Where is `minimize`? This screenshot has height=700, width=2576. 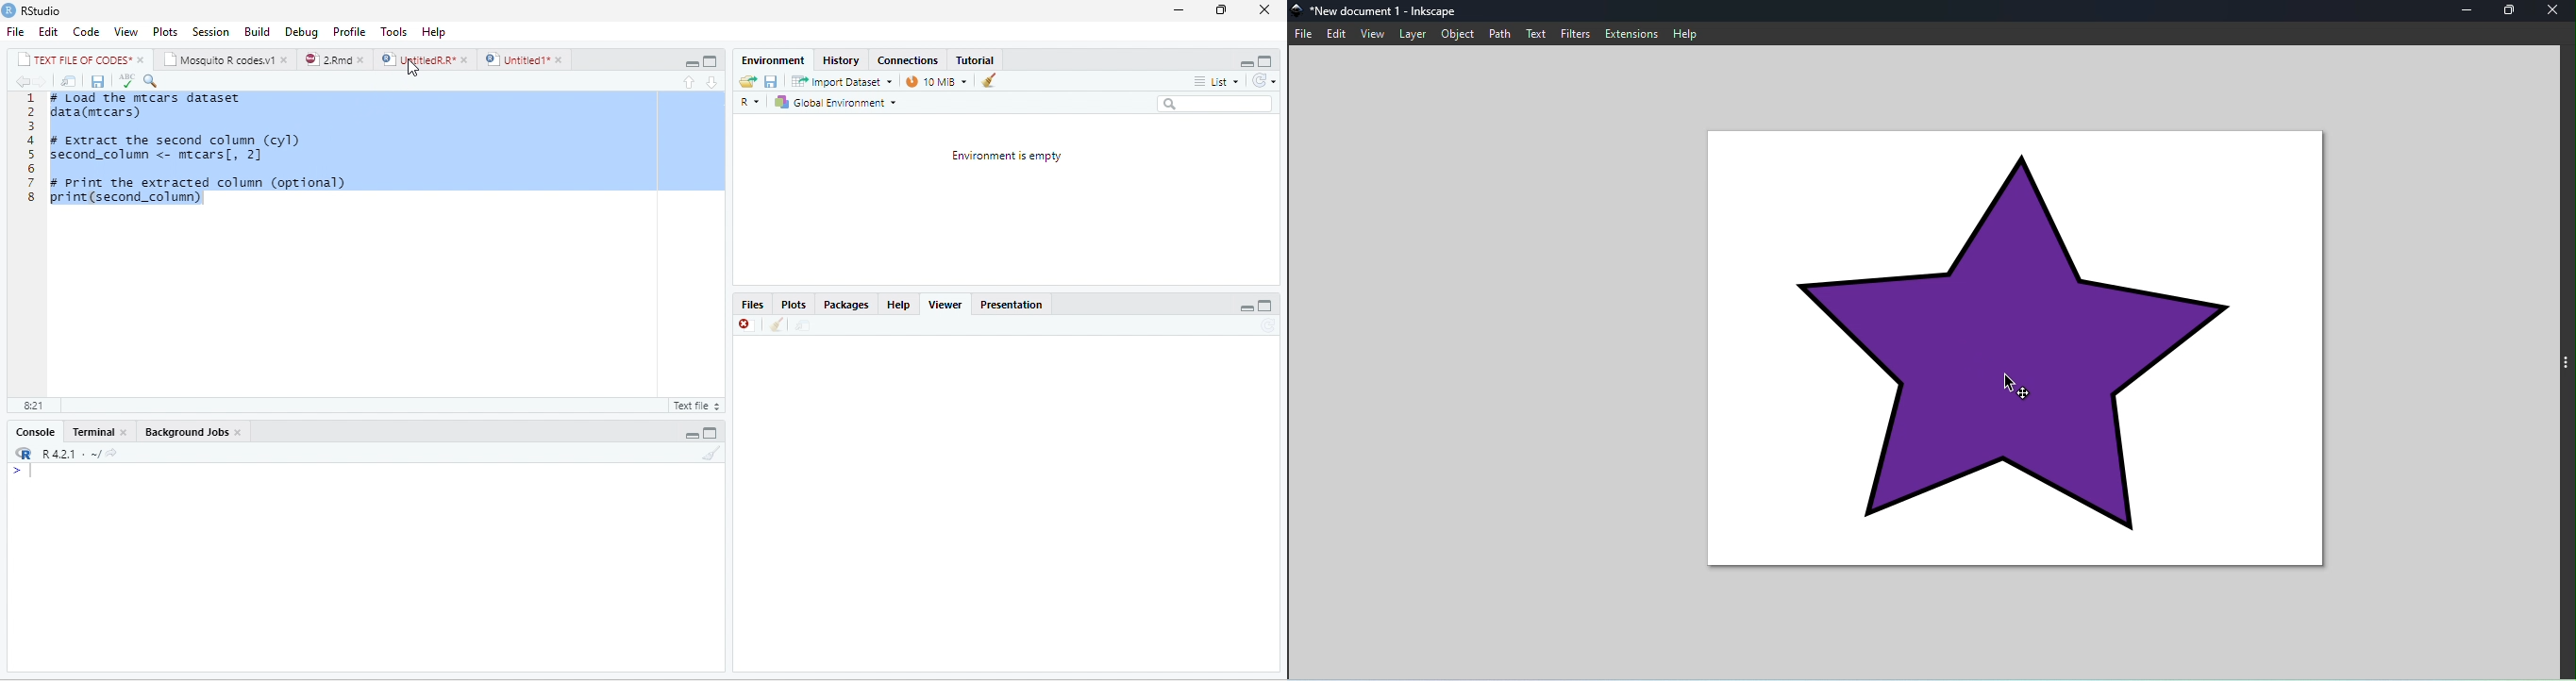 minimize is located at coordinates (694, 431).